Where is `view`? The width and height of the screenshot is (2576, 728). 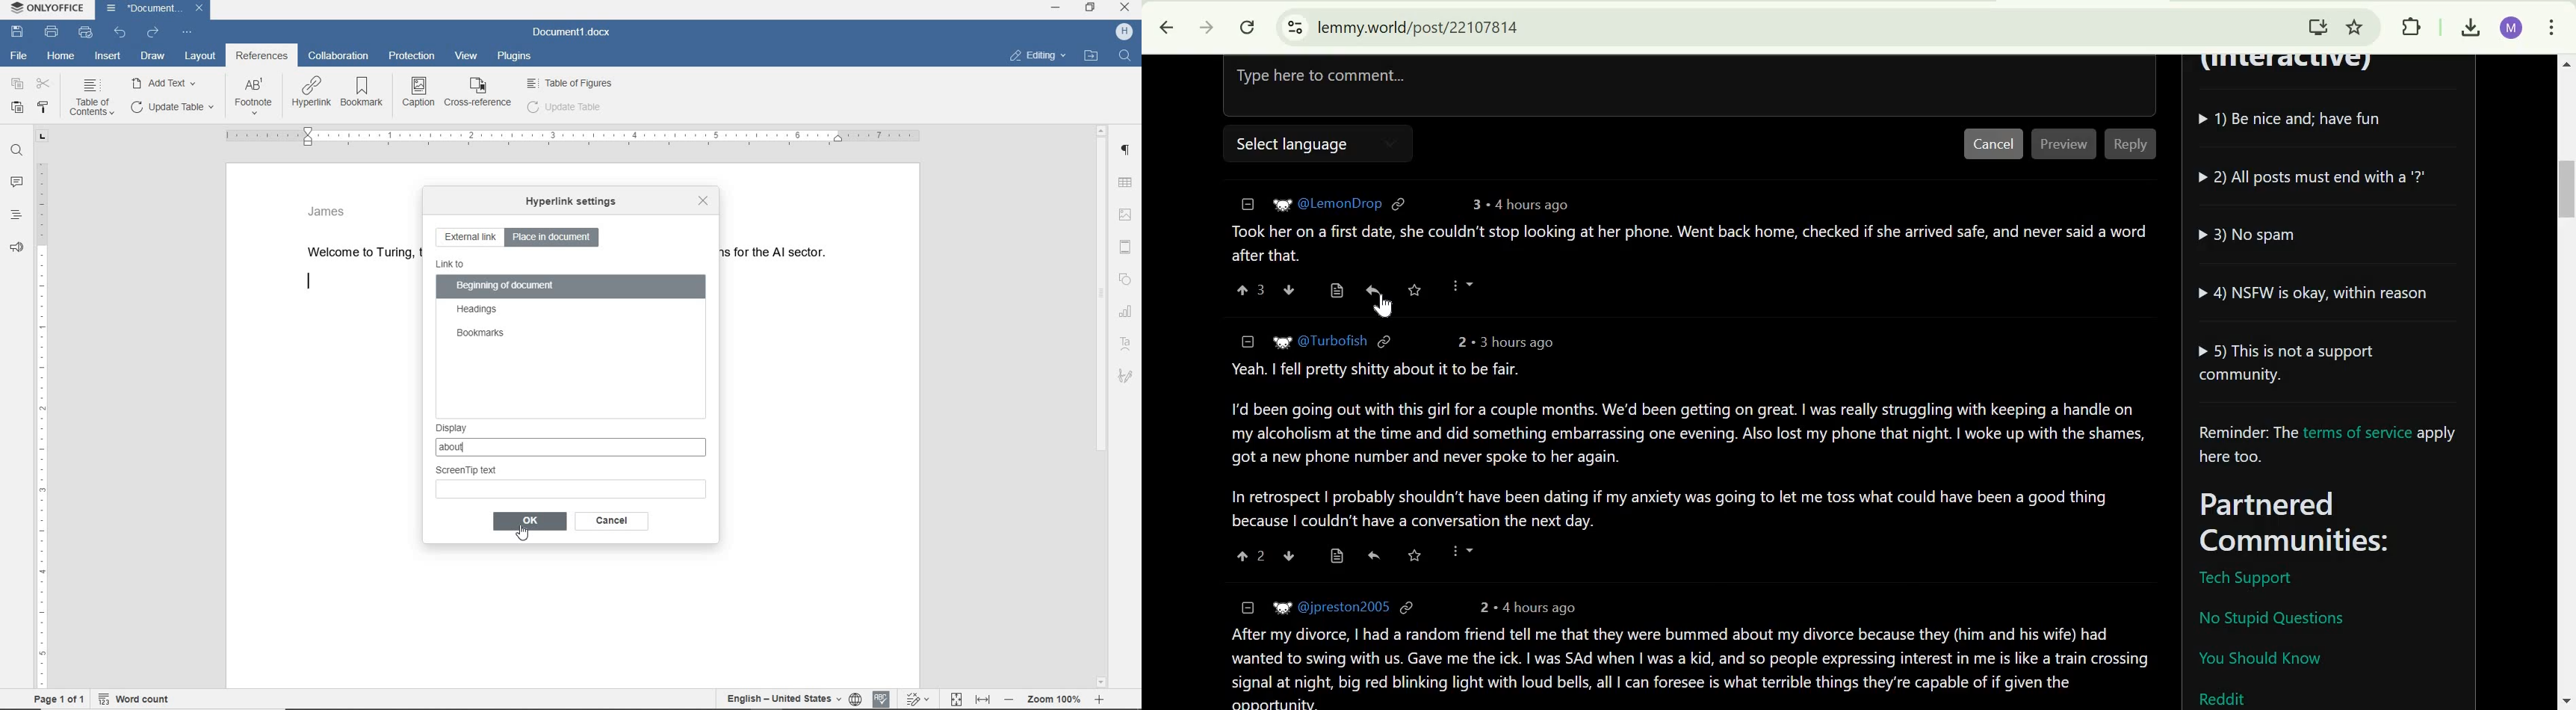 view is located at coordinates (464, 56).